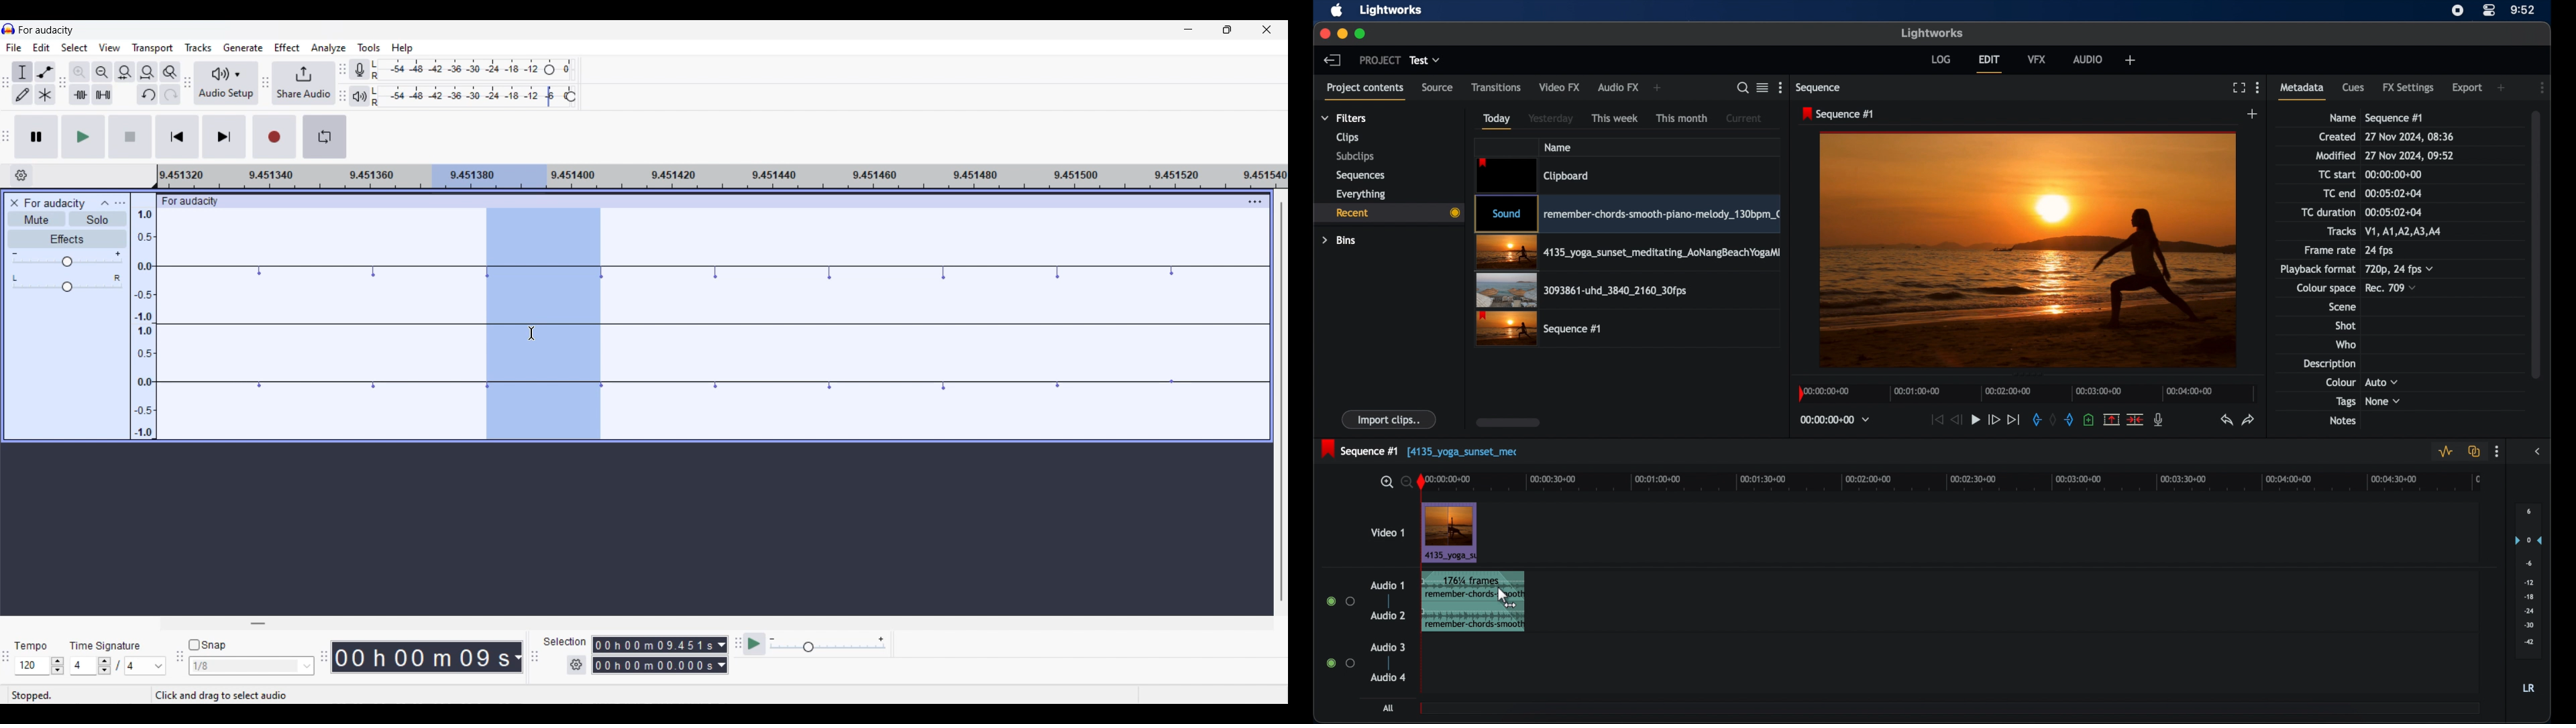 The image size is (2576, 728). Describe the element at coordinates (2130, 60) in the screenshot. I see `add` at that location.